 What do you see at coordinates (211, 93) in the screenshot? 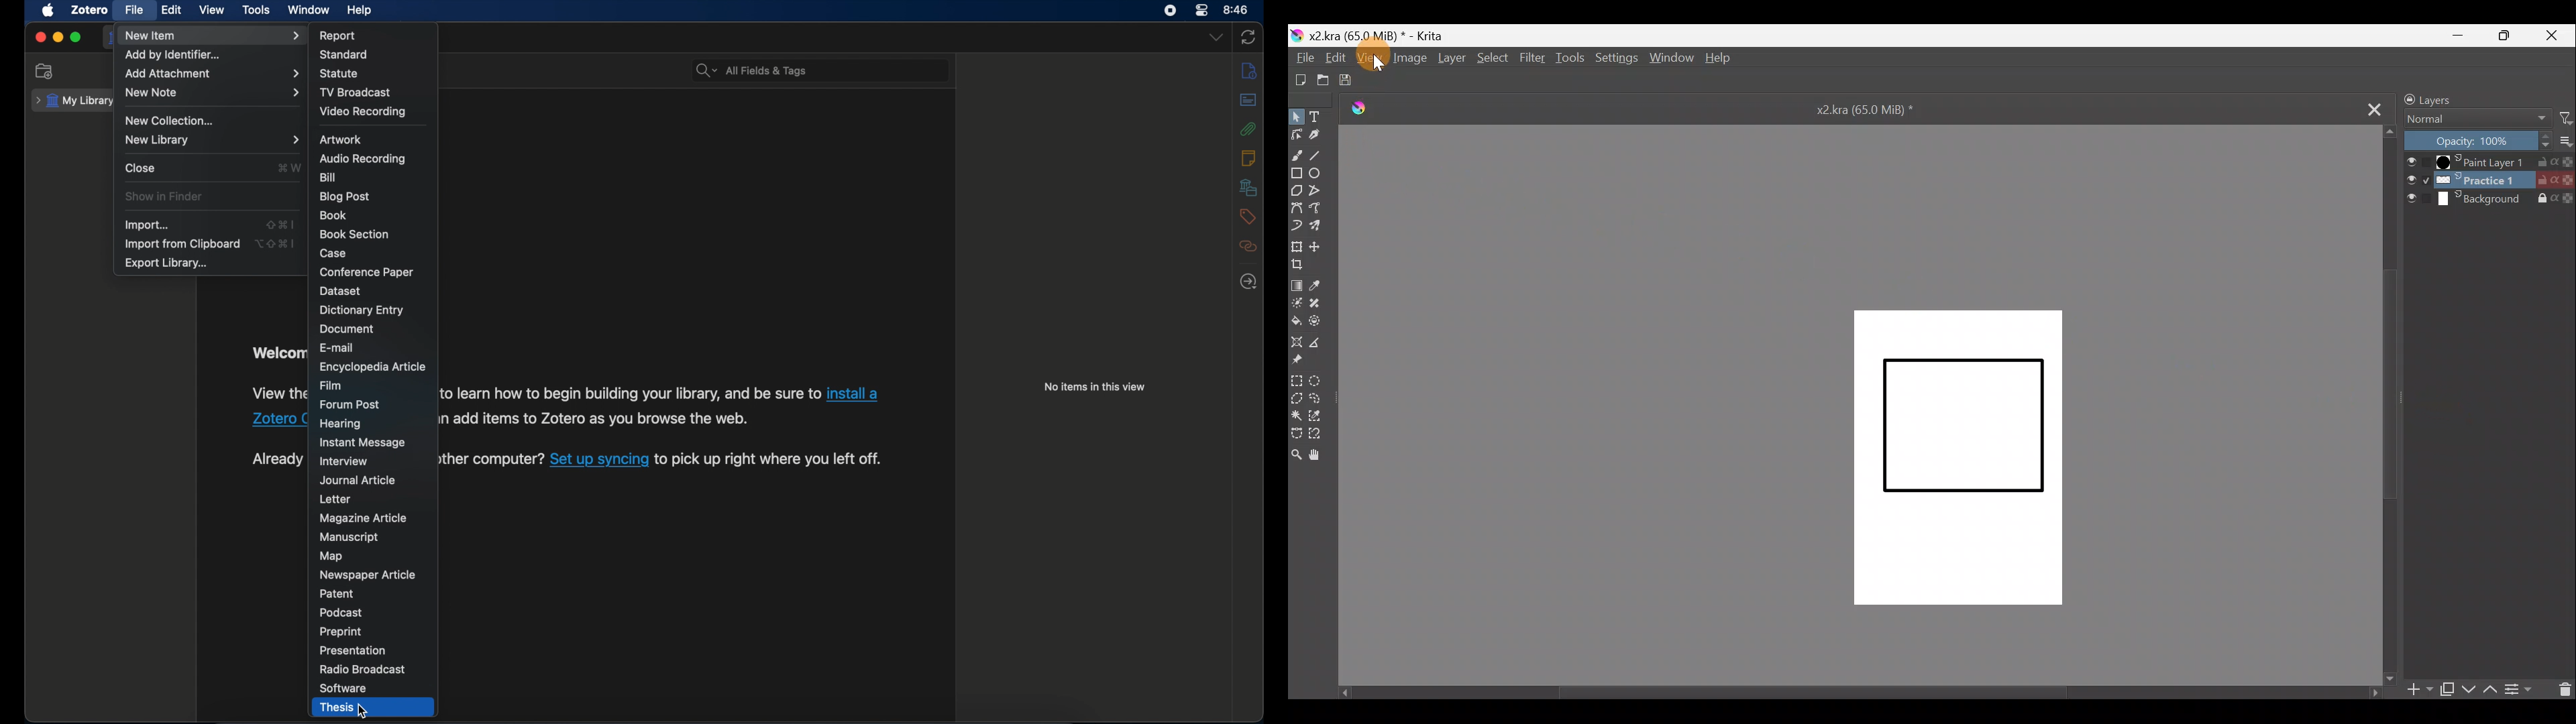
I see `new note` at bounding box center [211, 93].